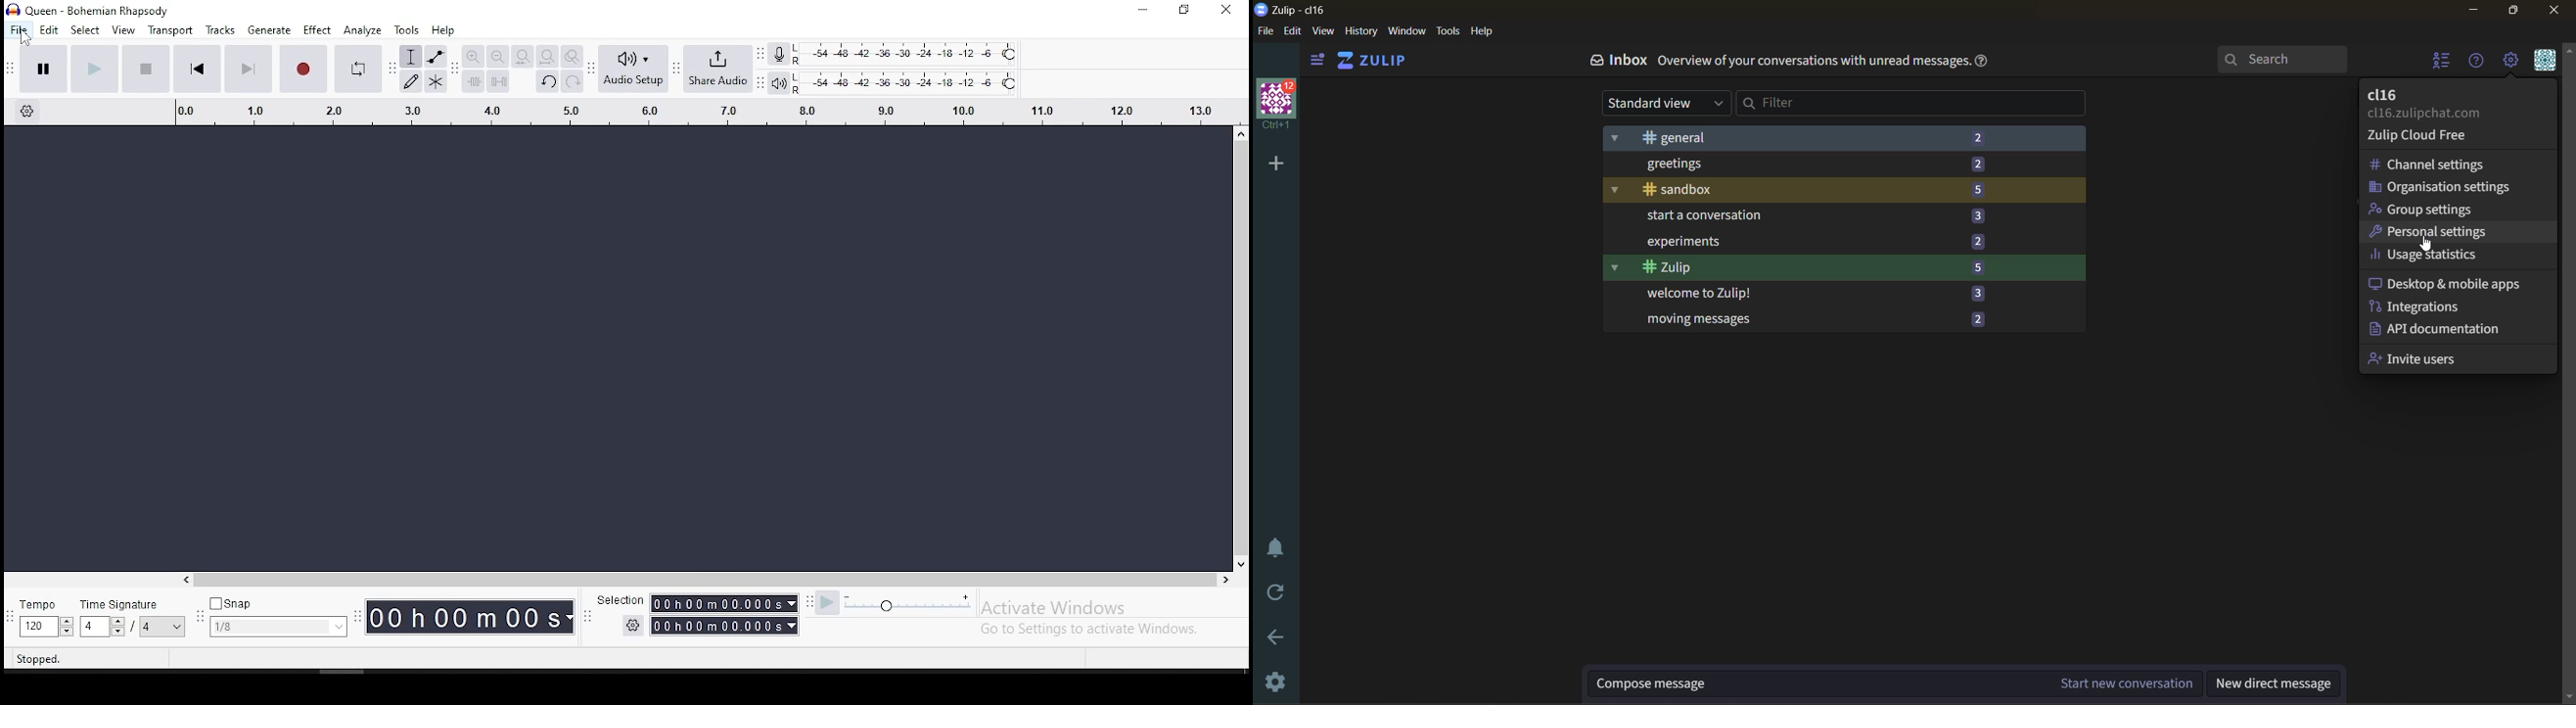 This screenshot has width=2576, height=728. What do you see at coordinates (39, 68) in the screenshot?
I see `pause` at bounding box center [39, 68].